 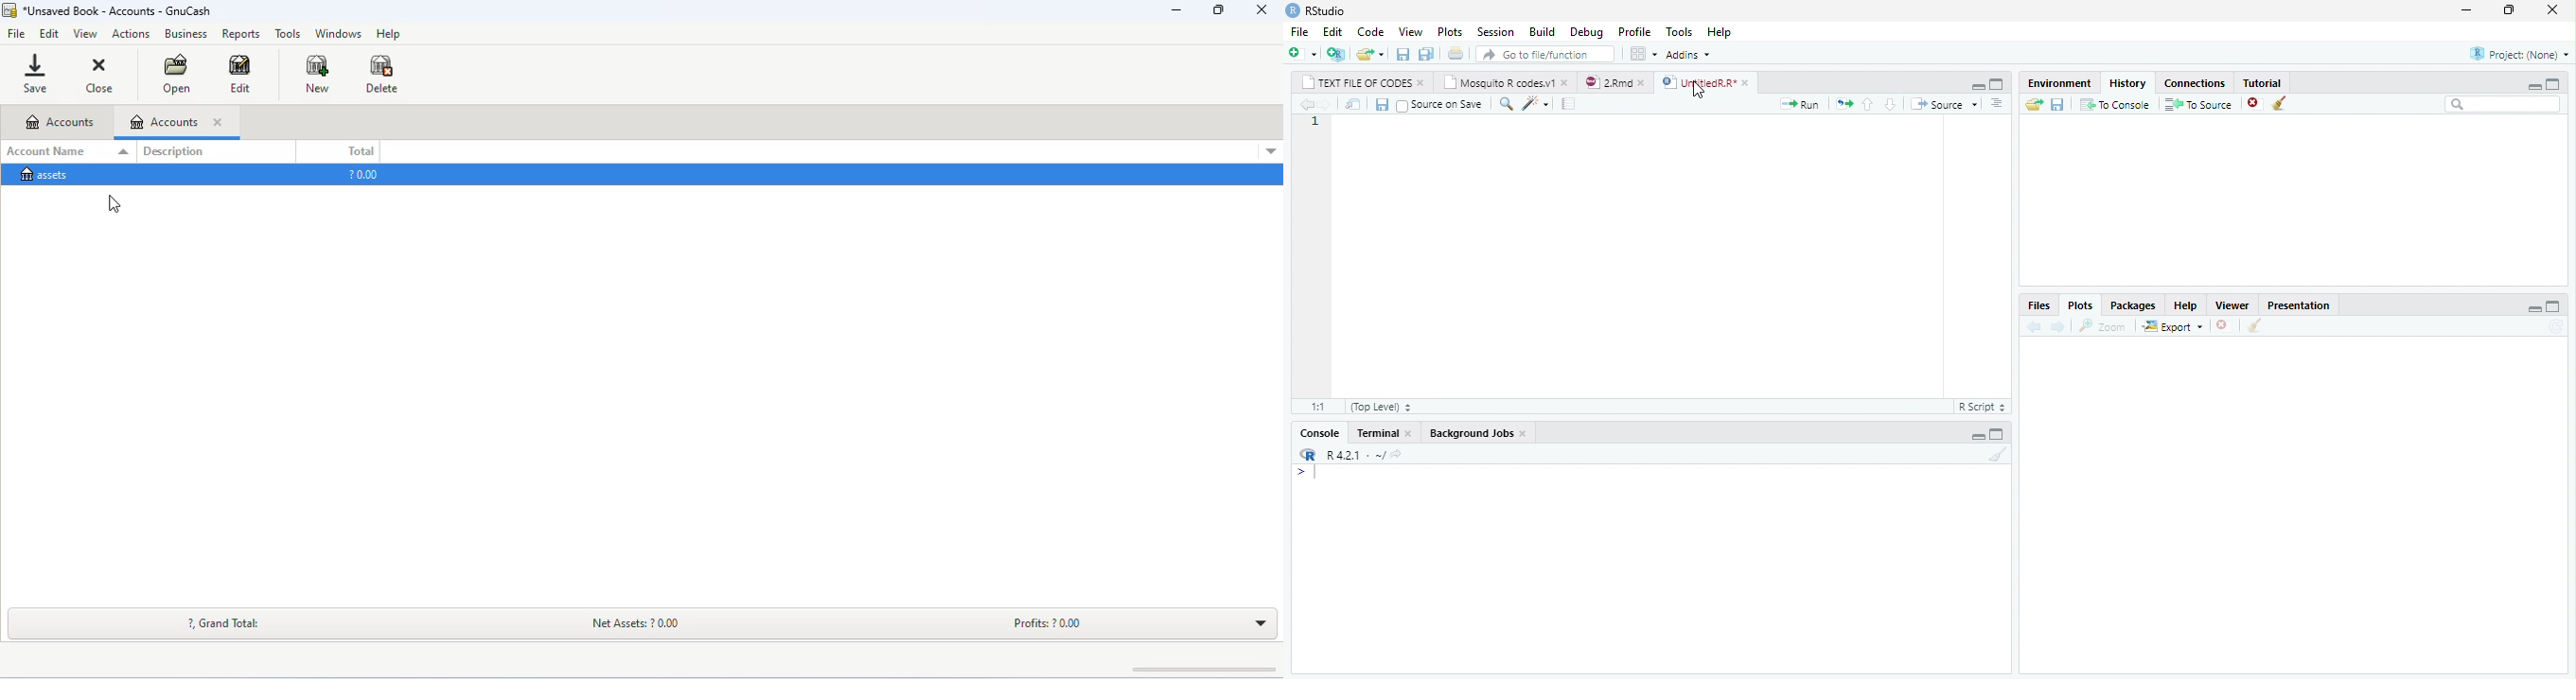 I want to click on Rscript, so click(x=1982, y=408).